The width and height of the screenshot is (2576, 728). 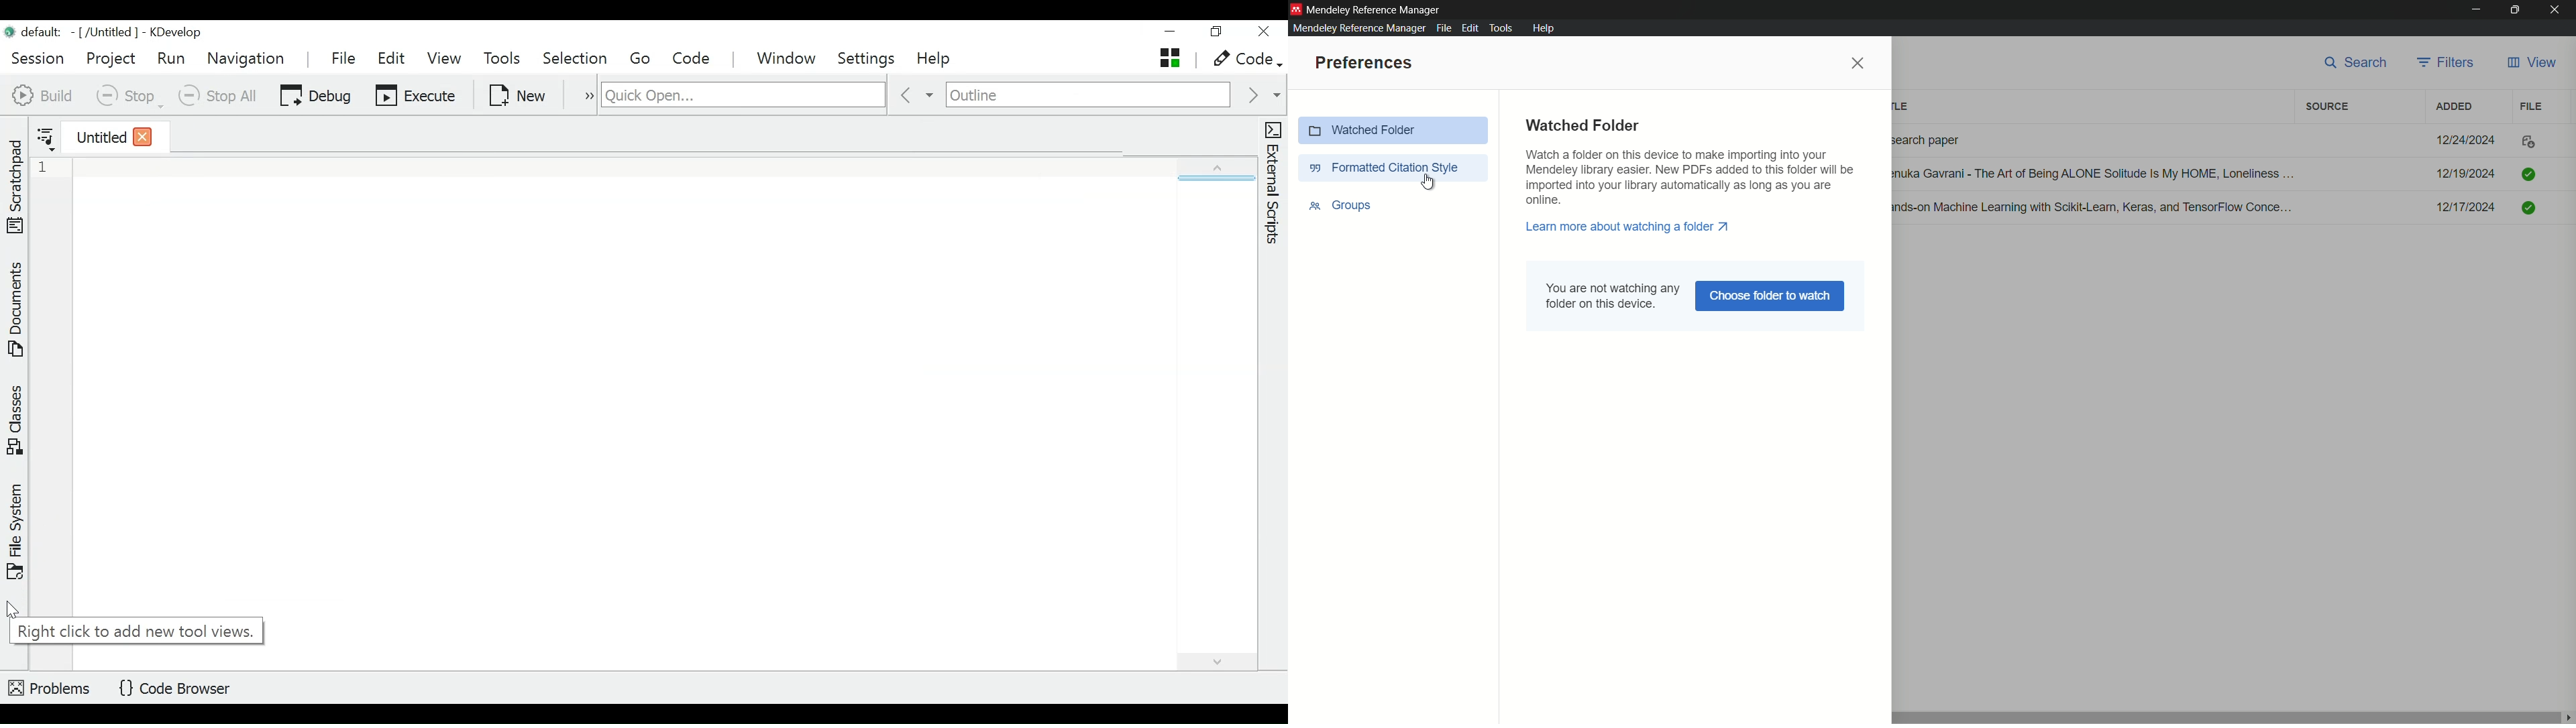 What do you see at coordinates (13, 611) in the screenshot?
I see `Cursor` at bounding box center [13, 611].